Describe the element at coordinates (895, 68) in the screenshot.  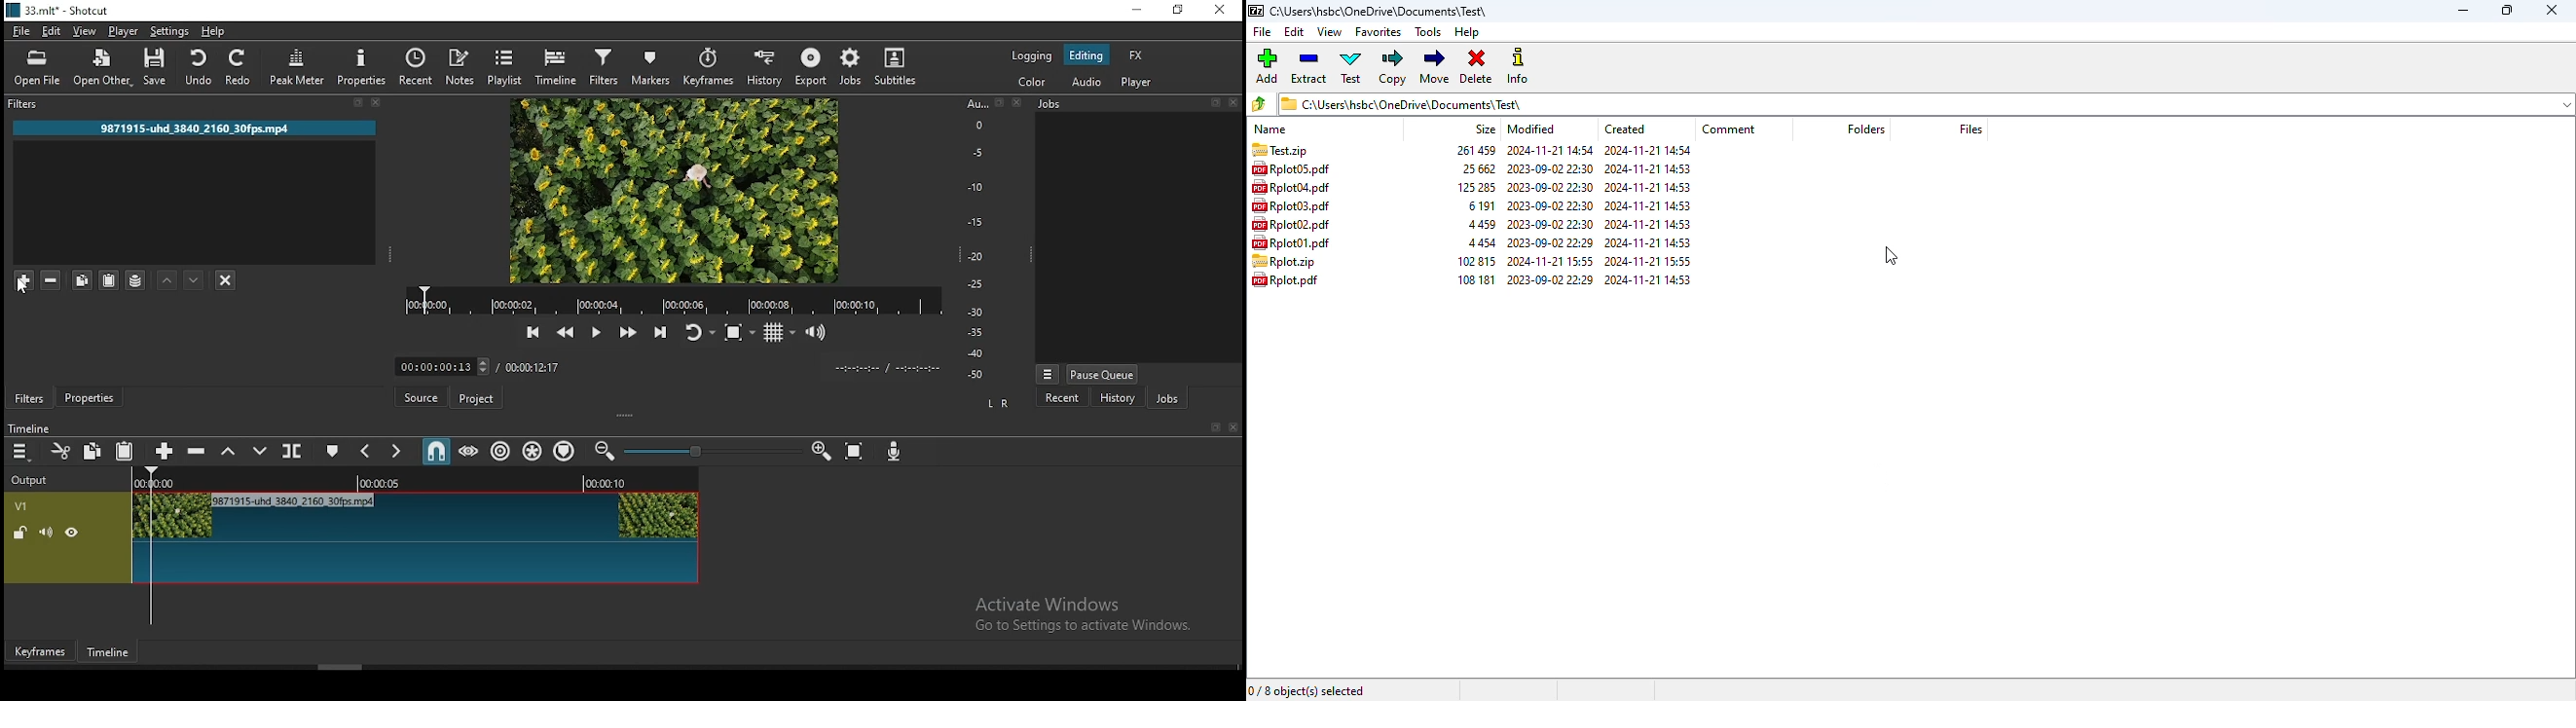
I see `subtitles` at that location.